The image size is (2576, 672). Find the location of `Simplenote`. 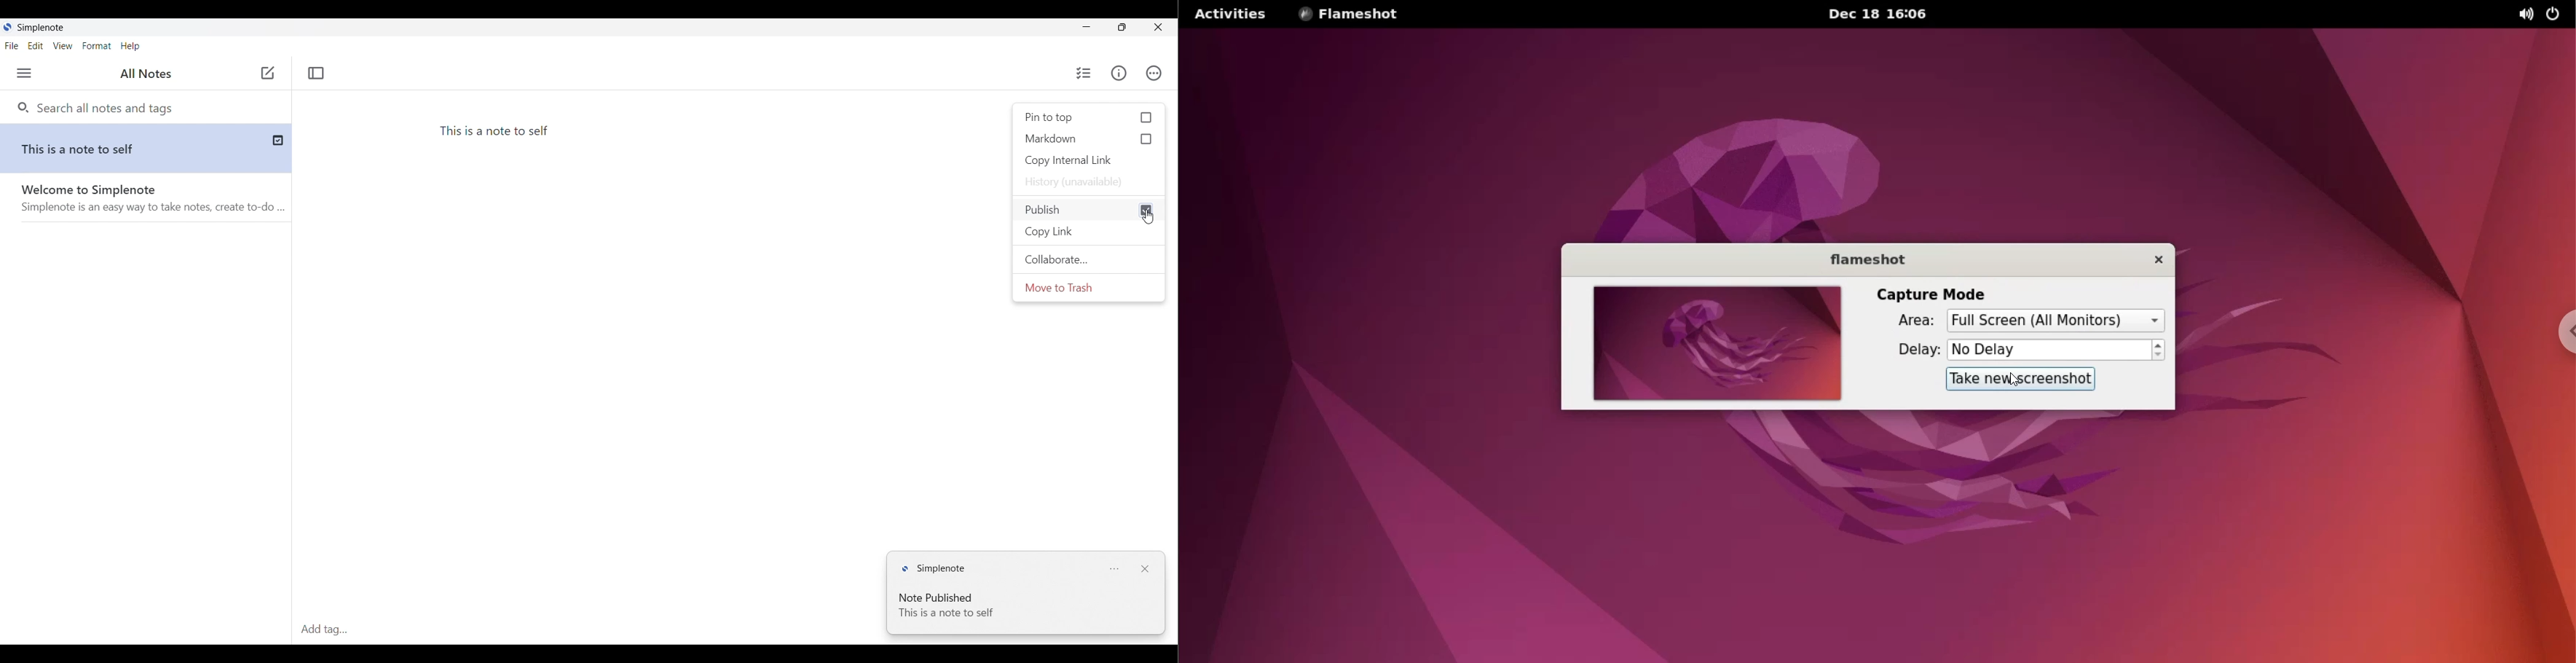

Simplenote is located at coordinates (43, 28).